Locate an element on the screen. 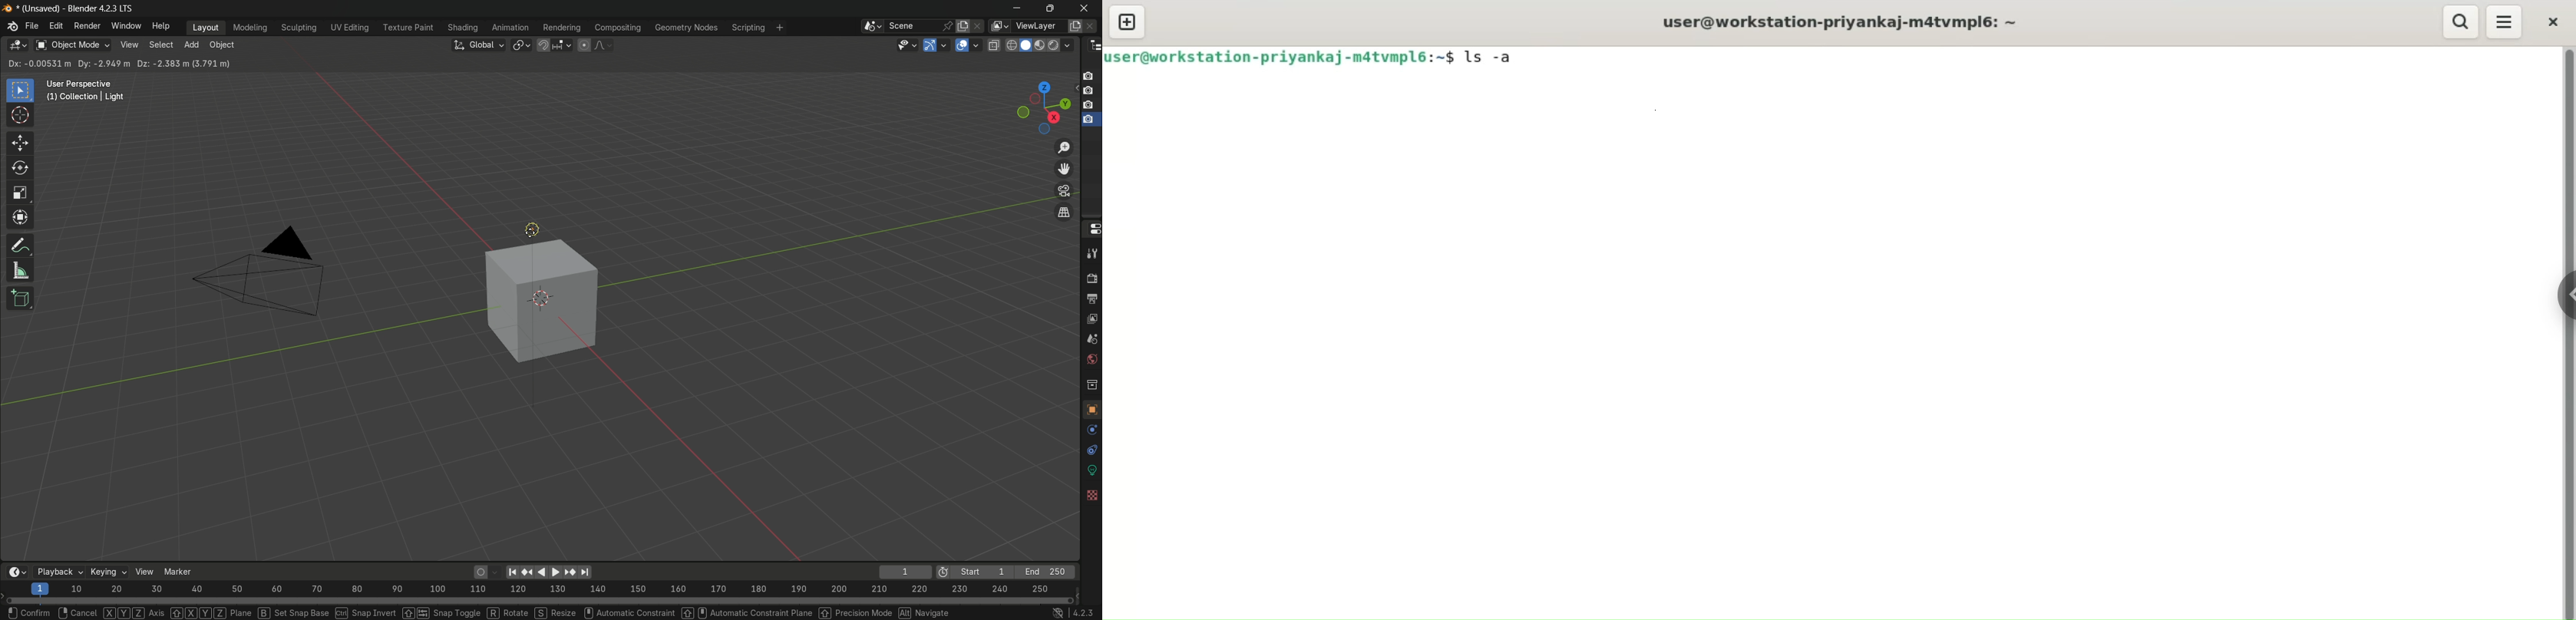  current key frame is located at coordinates (903, 571).